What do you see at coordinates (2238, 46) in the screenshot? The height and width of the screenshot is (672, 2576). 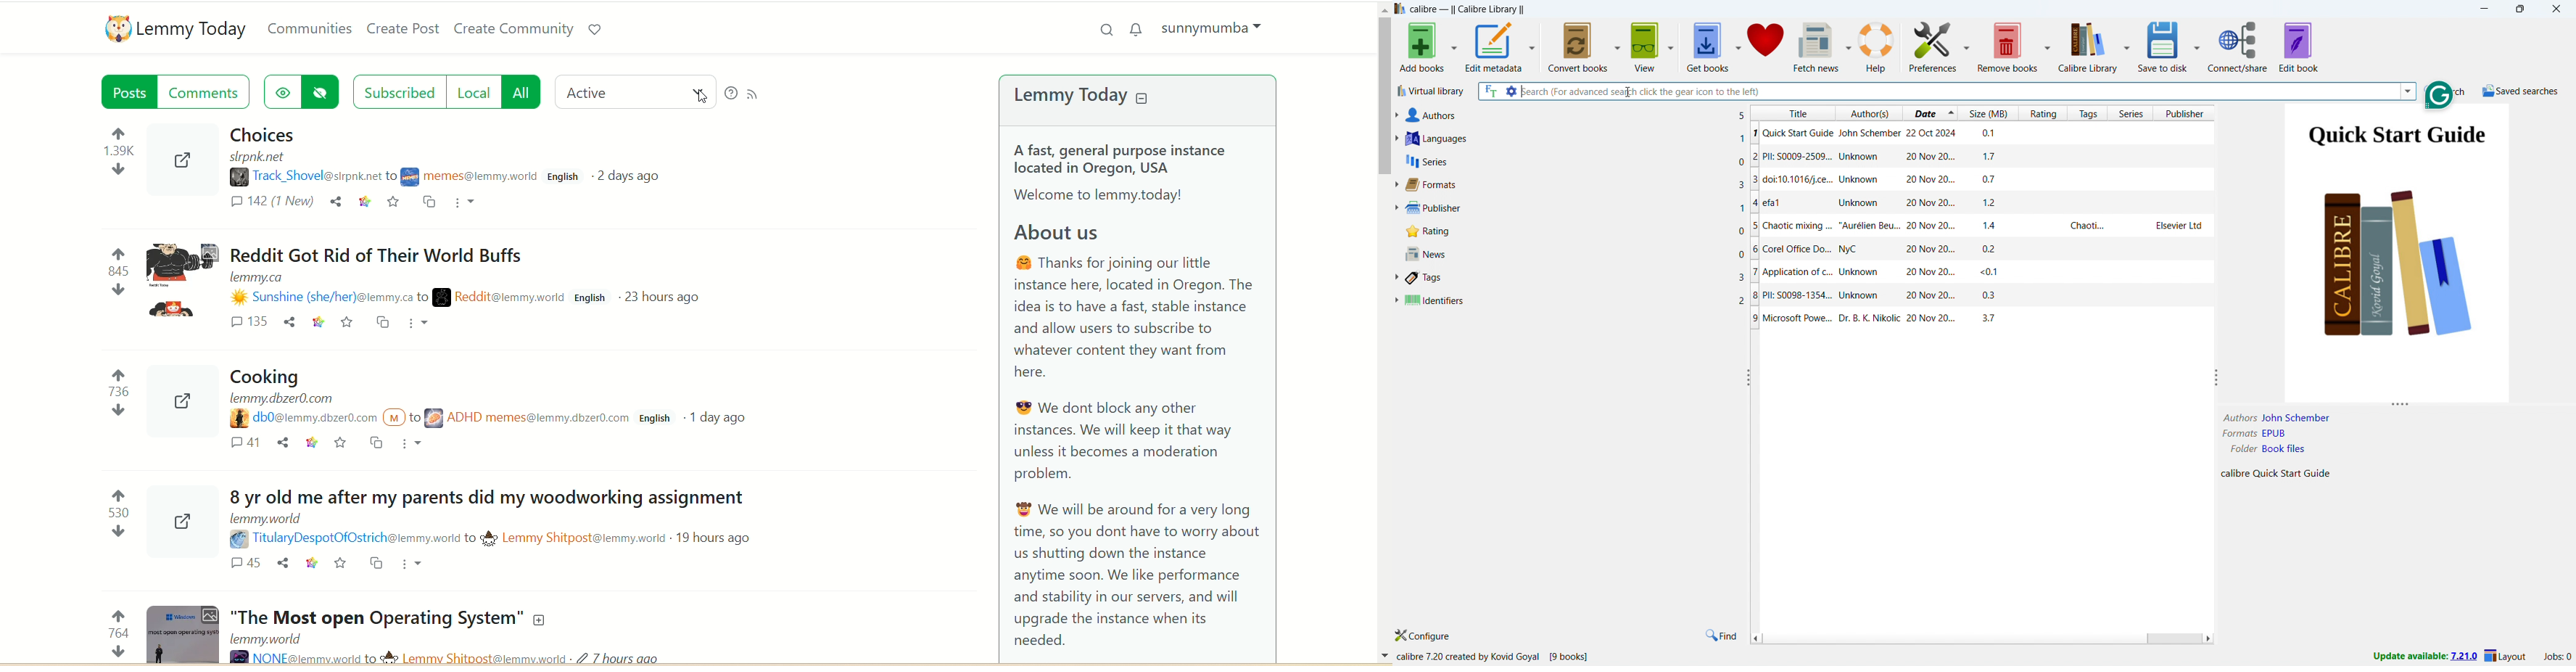 I see `connect/share` at bounding box center [2238, 46].